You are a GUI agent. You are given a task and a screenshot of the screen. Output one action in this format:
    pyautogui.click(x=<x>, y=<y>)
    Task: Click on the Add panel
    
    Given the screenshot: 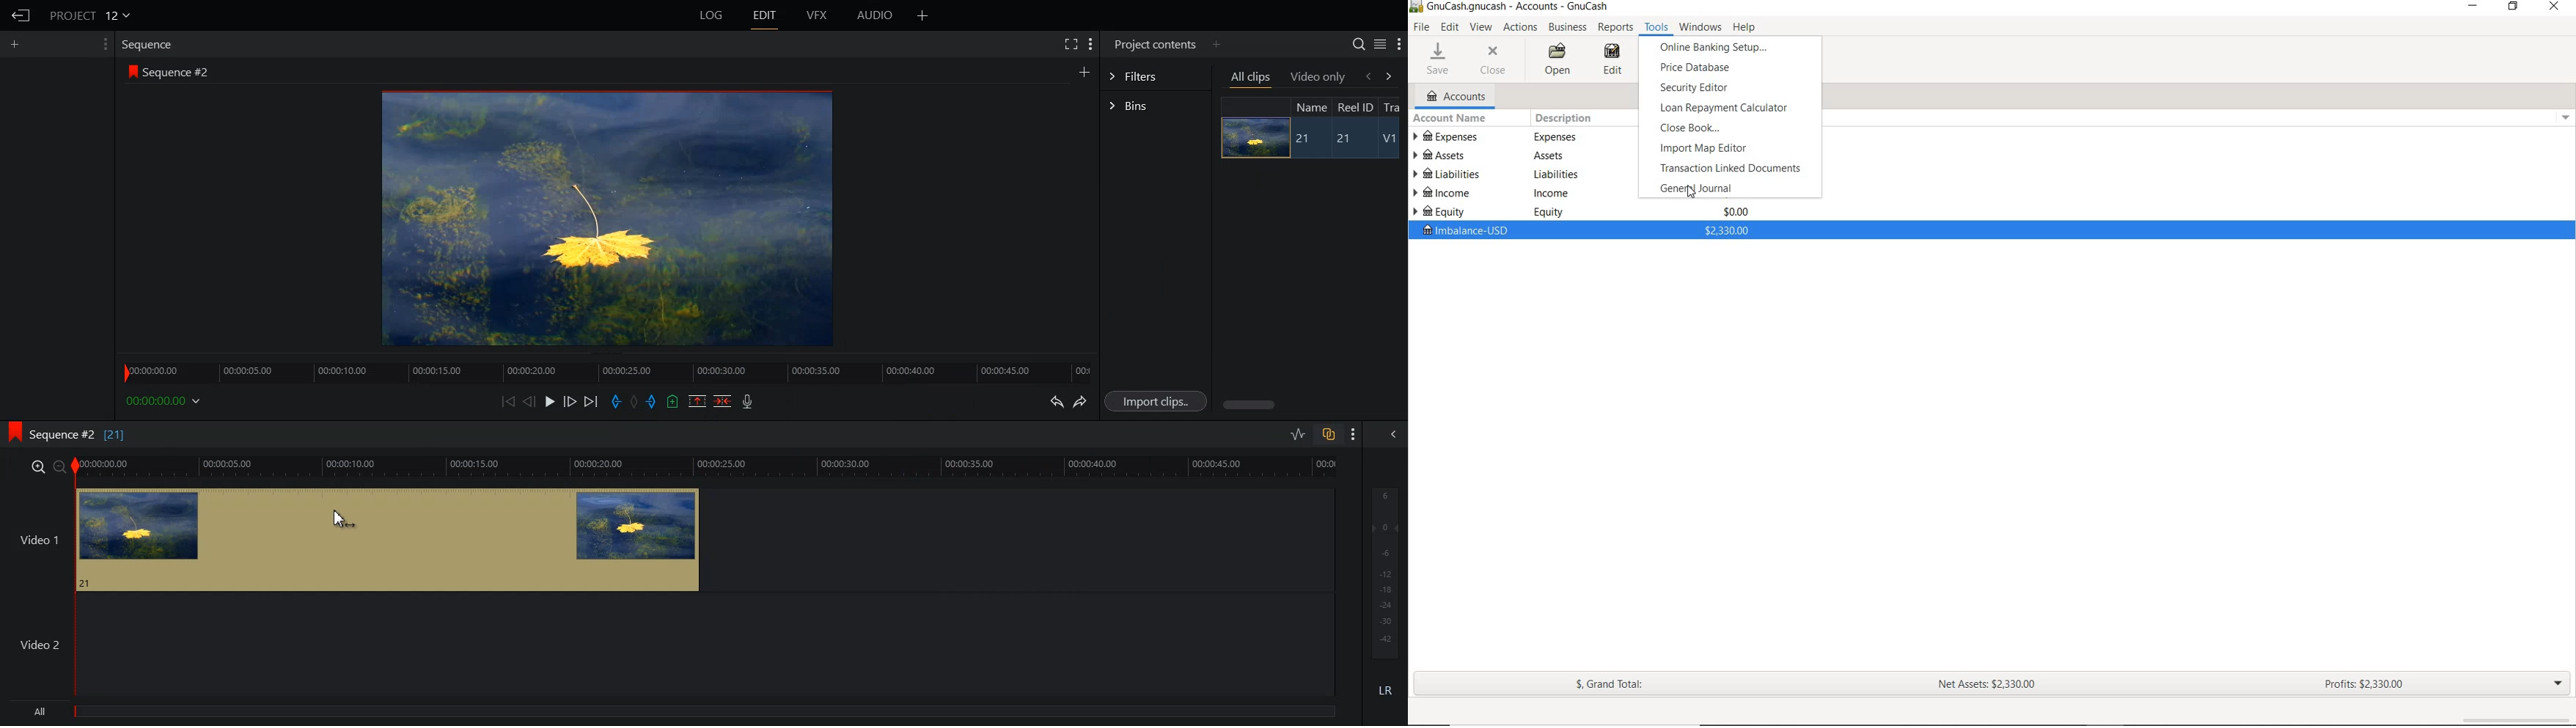 What is the action you would take?
    pyautogui.click(x=18, y=44)
    